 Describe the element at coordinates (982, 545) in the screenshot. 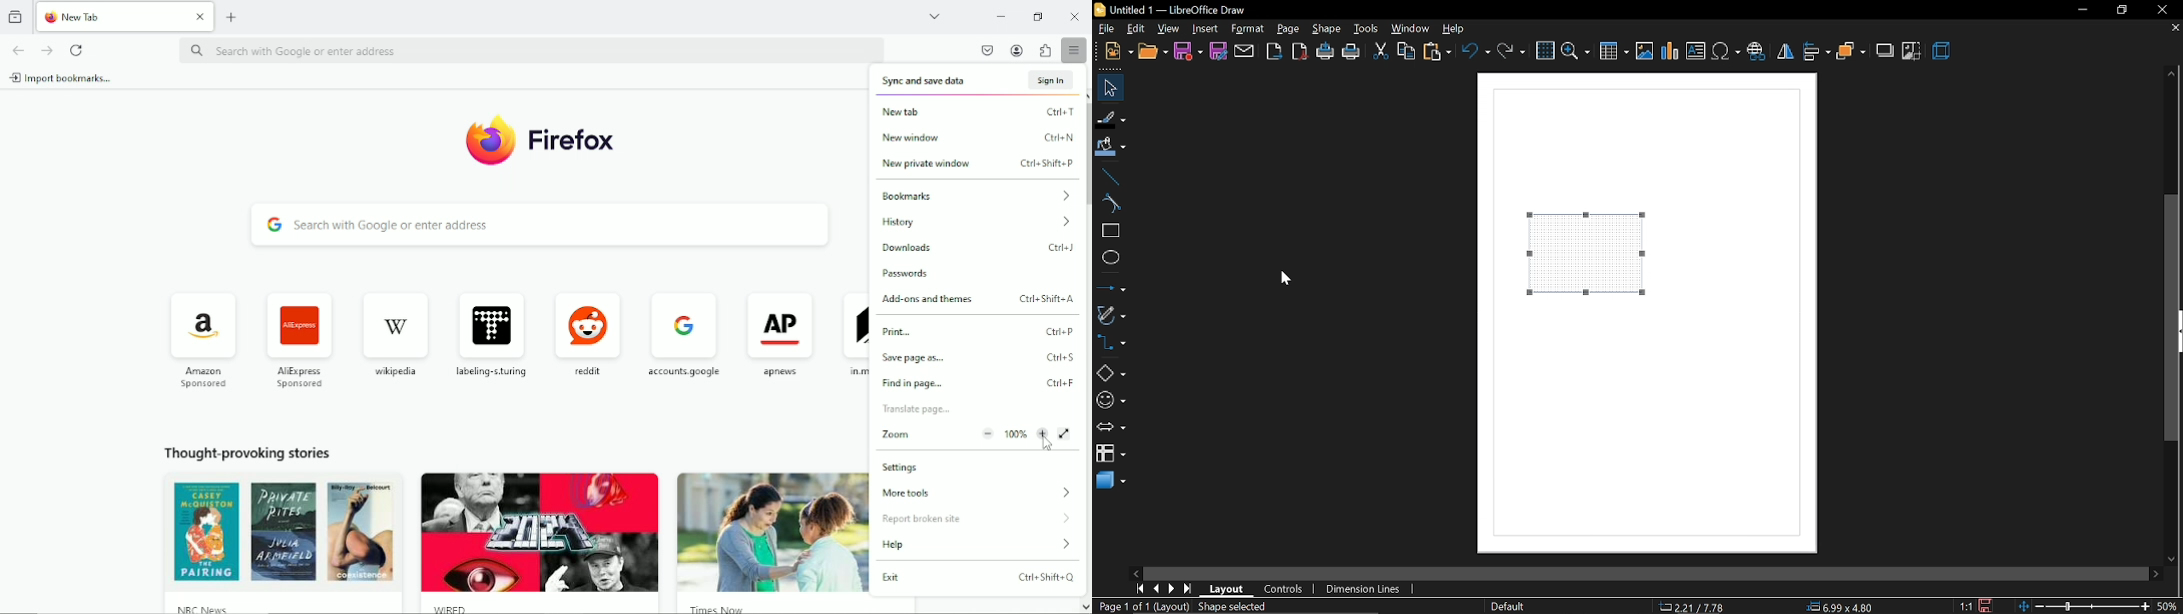

I see `Help` at that location.